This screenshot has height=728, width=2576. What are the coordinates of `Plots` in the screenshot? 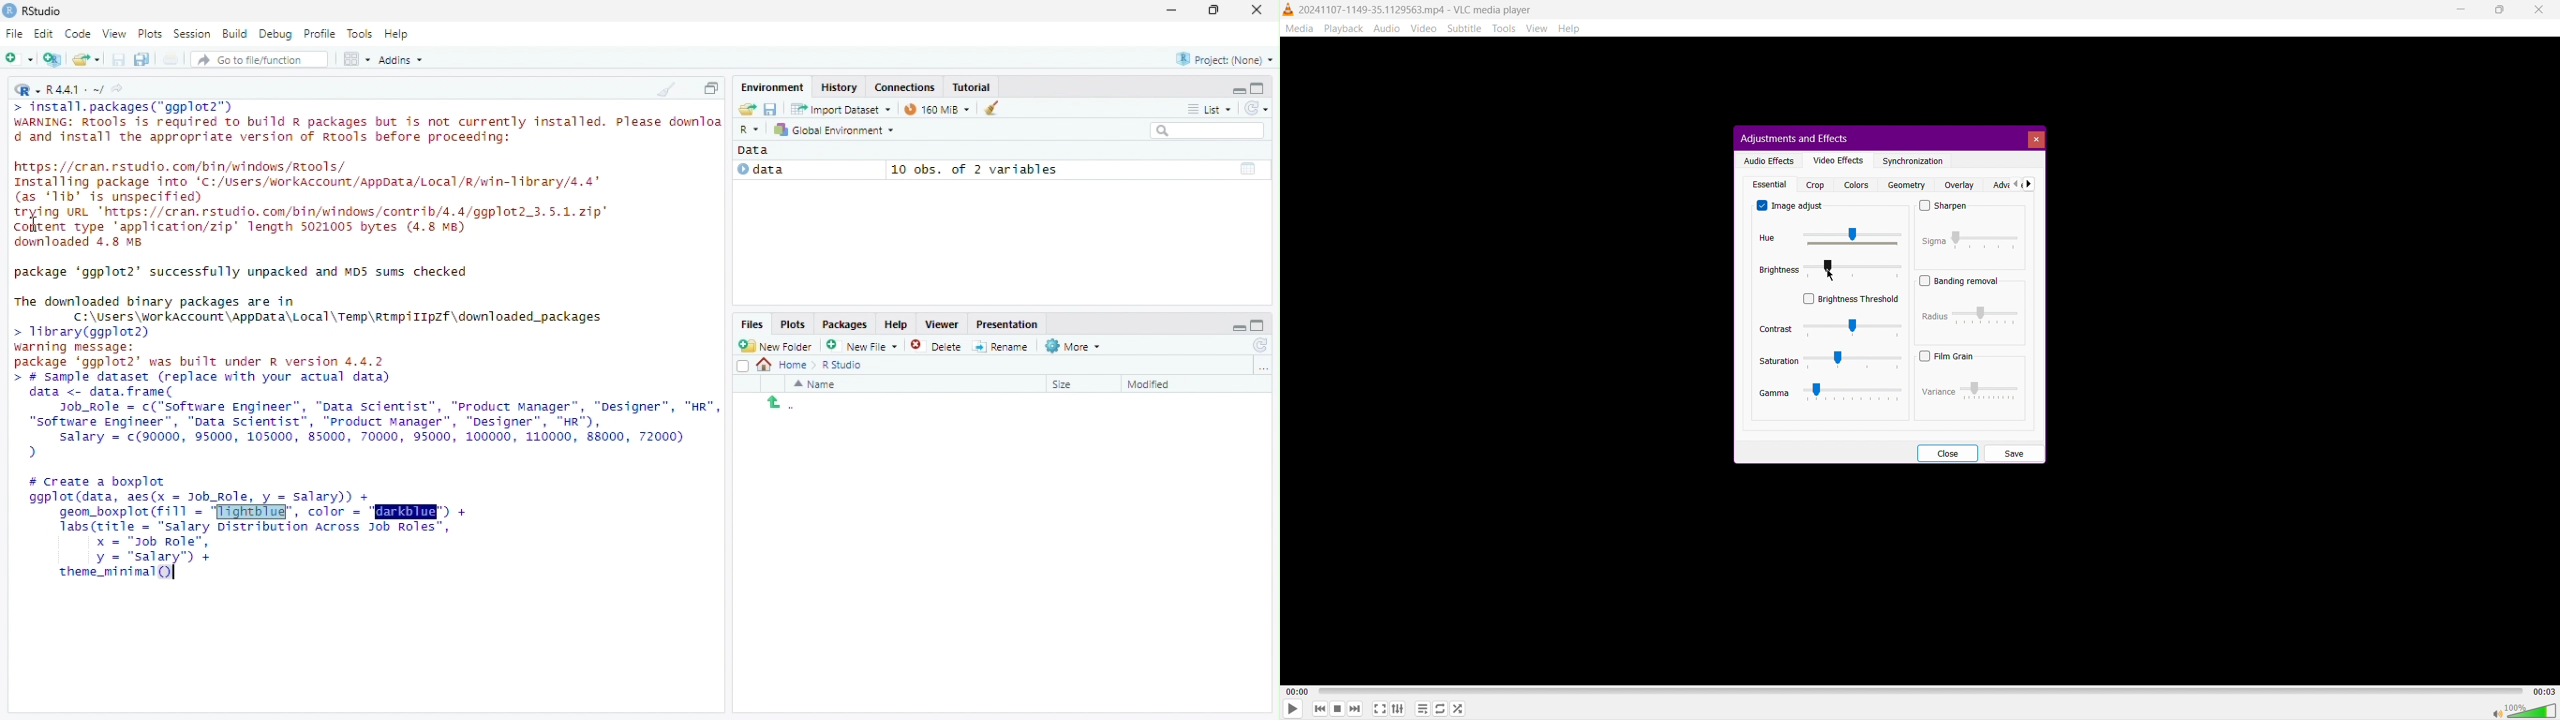 It's located at (792, 325).